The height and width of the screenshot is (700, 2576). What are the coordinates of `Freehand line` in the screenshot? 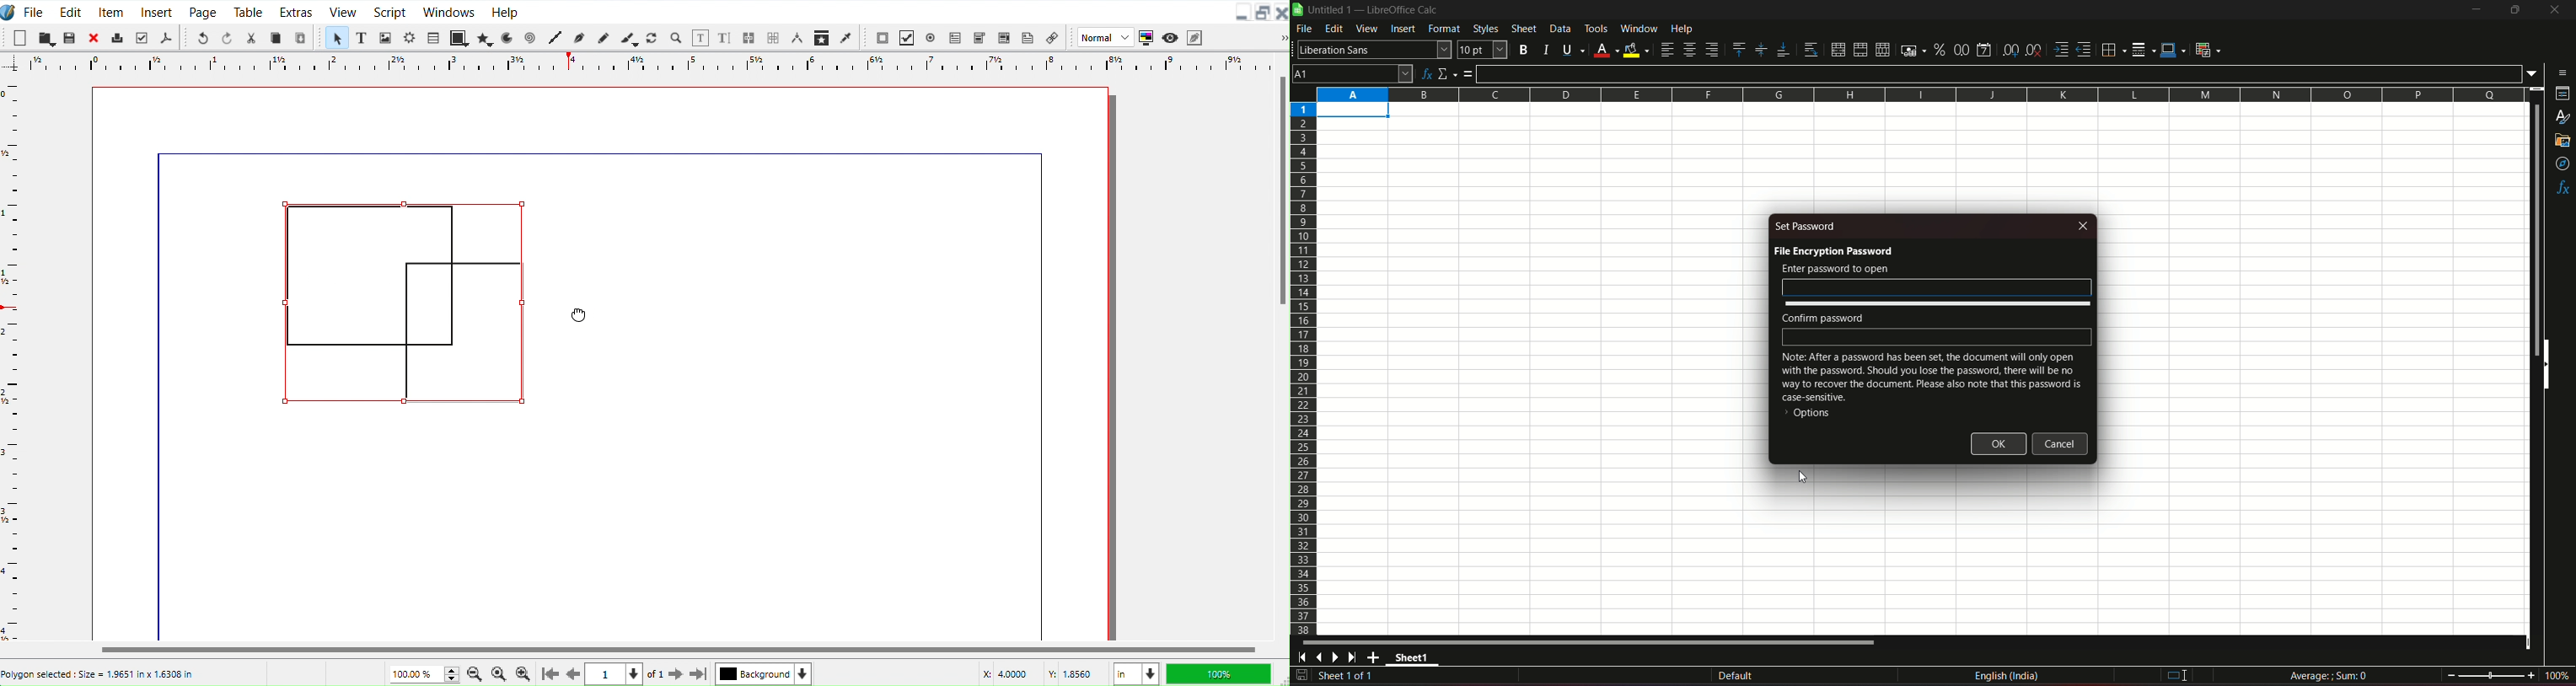 It's located at (602, 37).